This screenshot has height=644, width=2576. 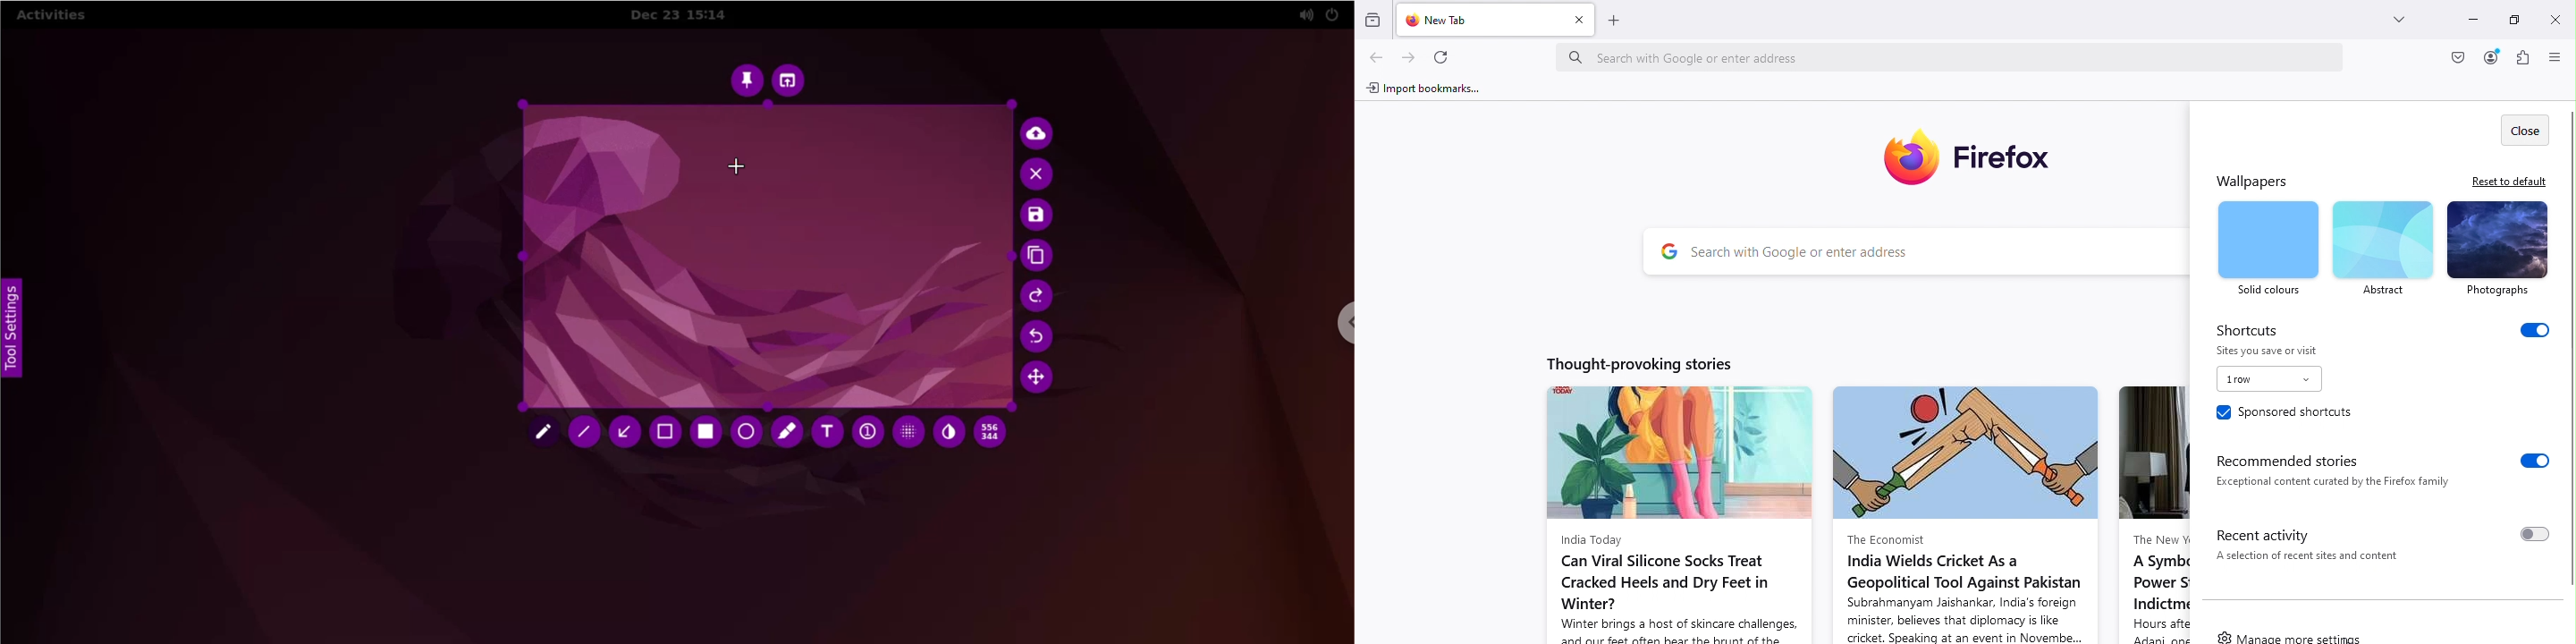 What do you see at coordinates (1446, 56) in the screenshot?
I see `Reload the current page` at bounding box center [1446, 56].